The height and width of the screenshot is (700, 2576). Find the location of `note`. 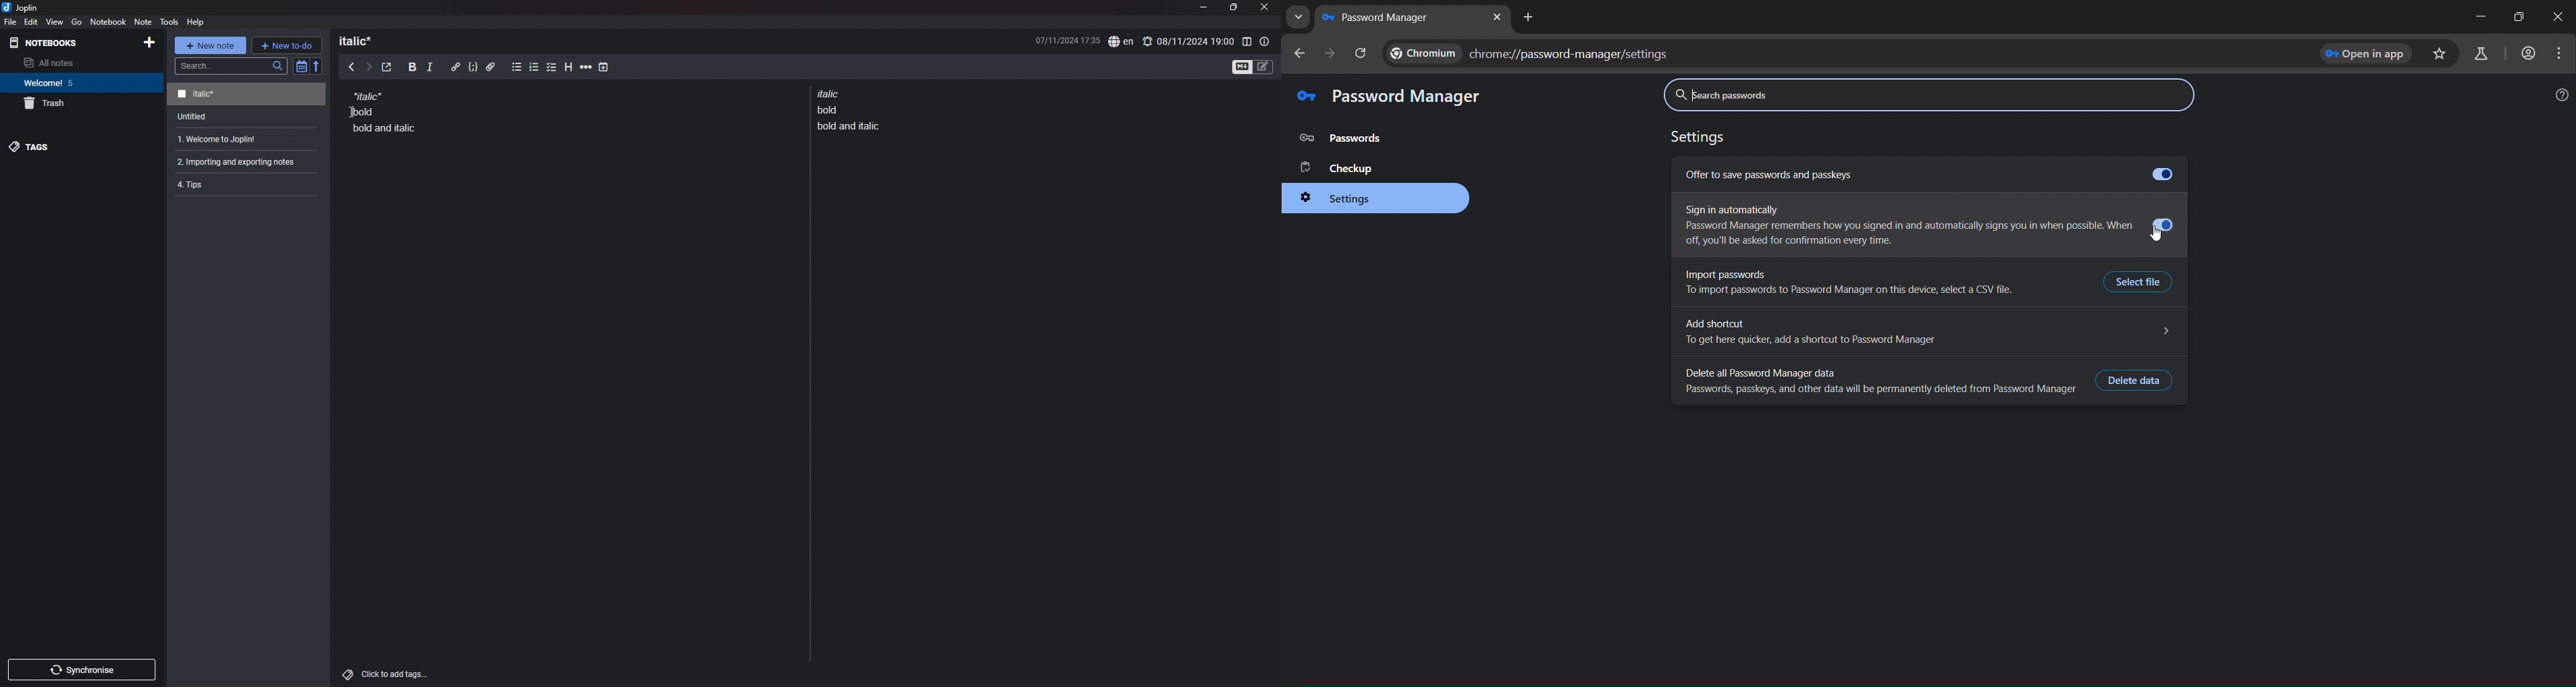

note is located at coordinates (142, 21).